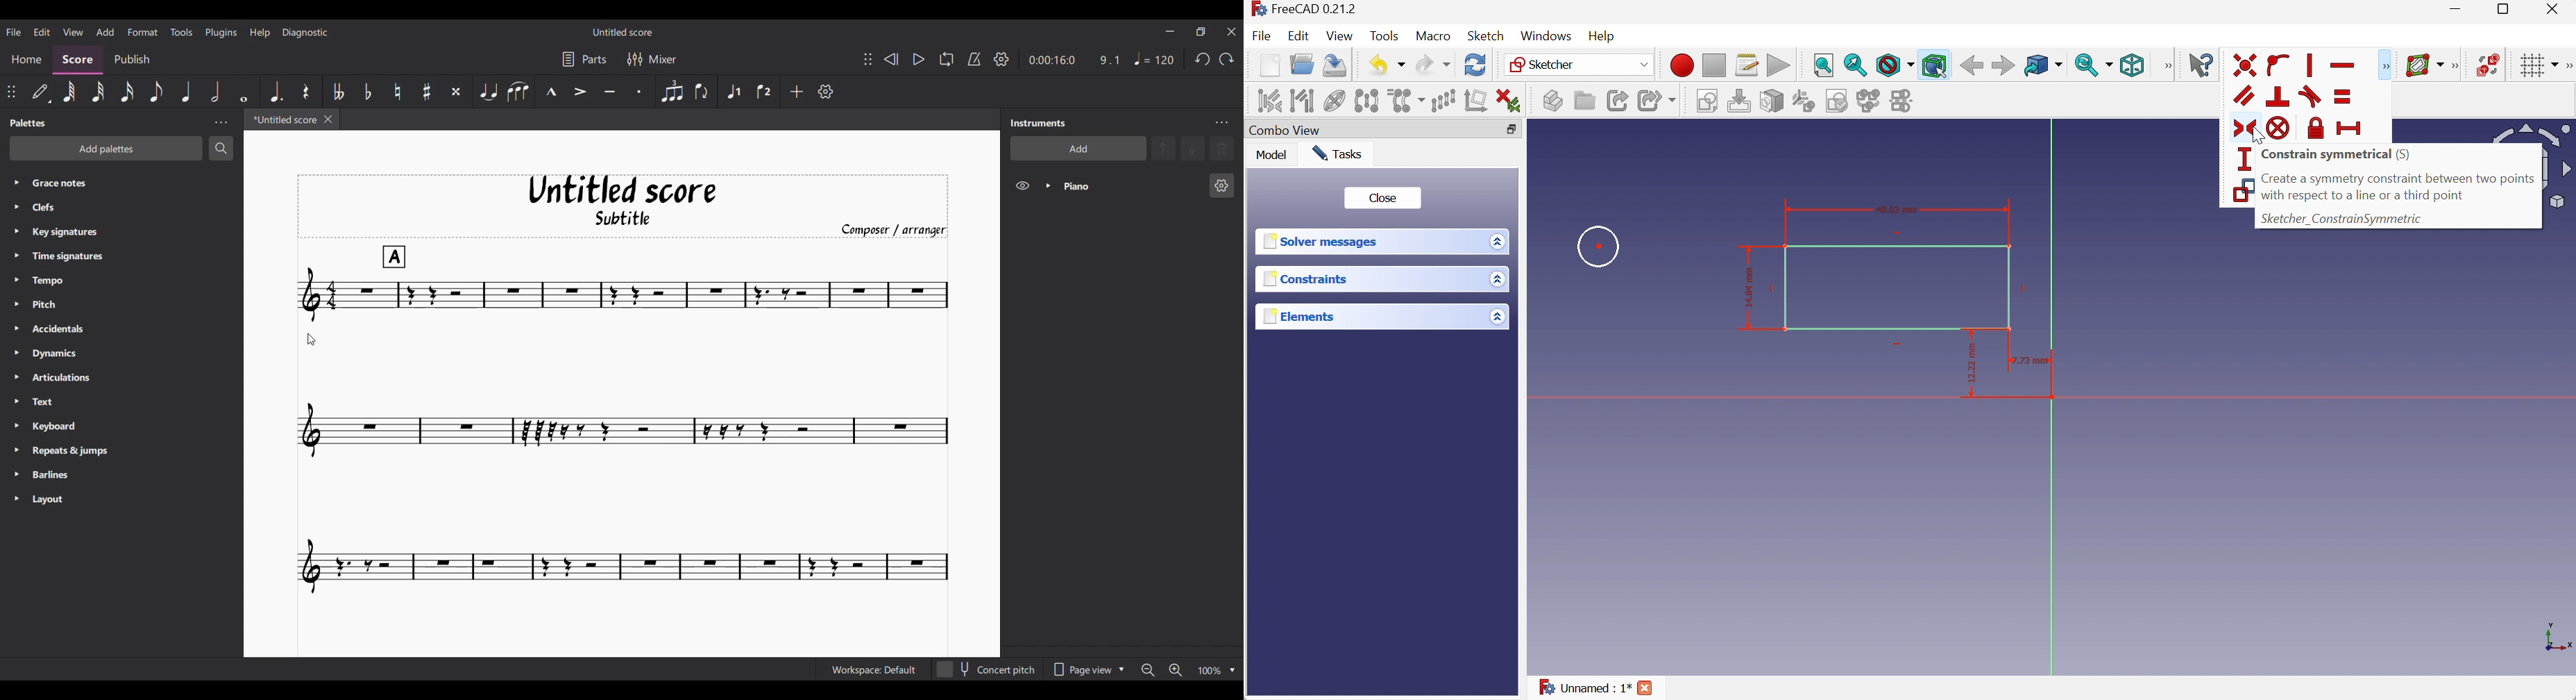 This screenshot has height=700, width=2576. What do you see at coordinates (1272, 153) in the screenshot?
I see `Model` at bounding box center [1272, 153].